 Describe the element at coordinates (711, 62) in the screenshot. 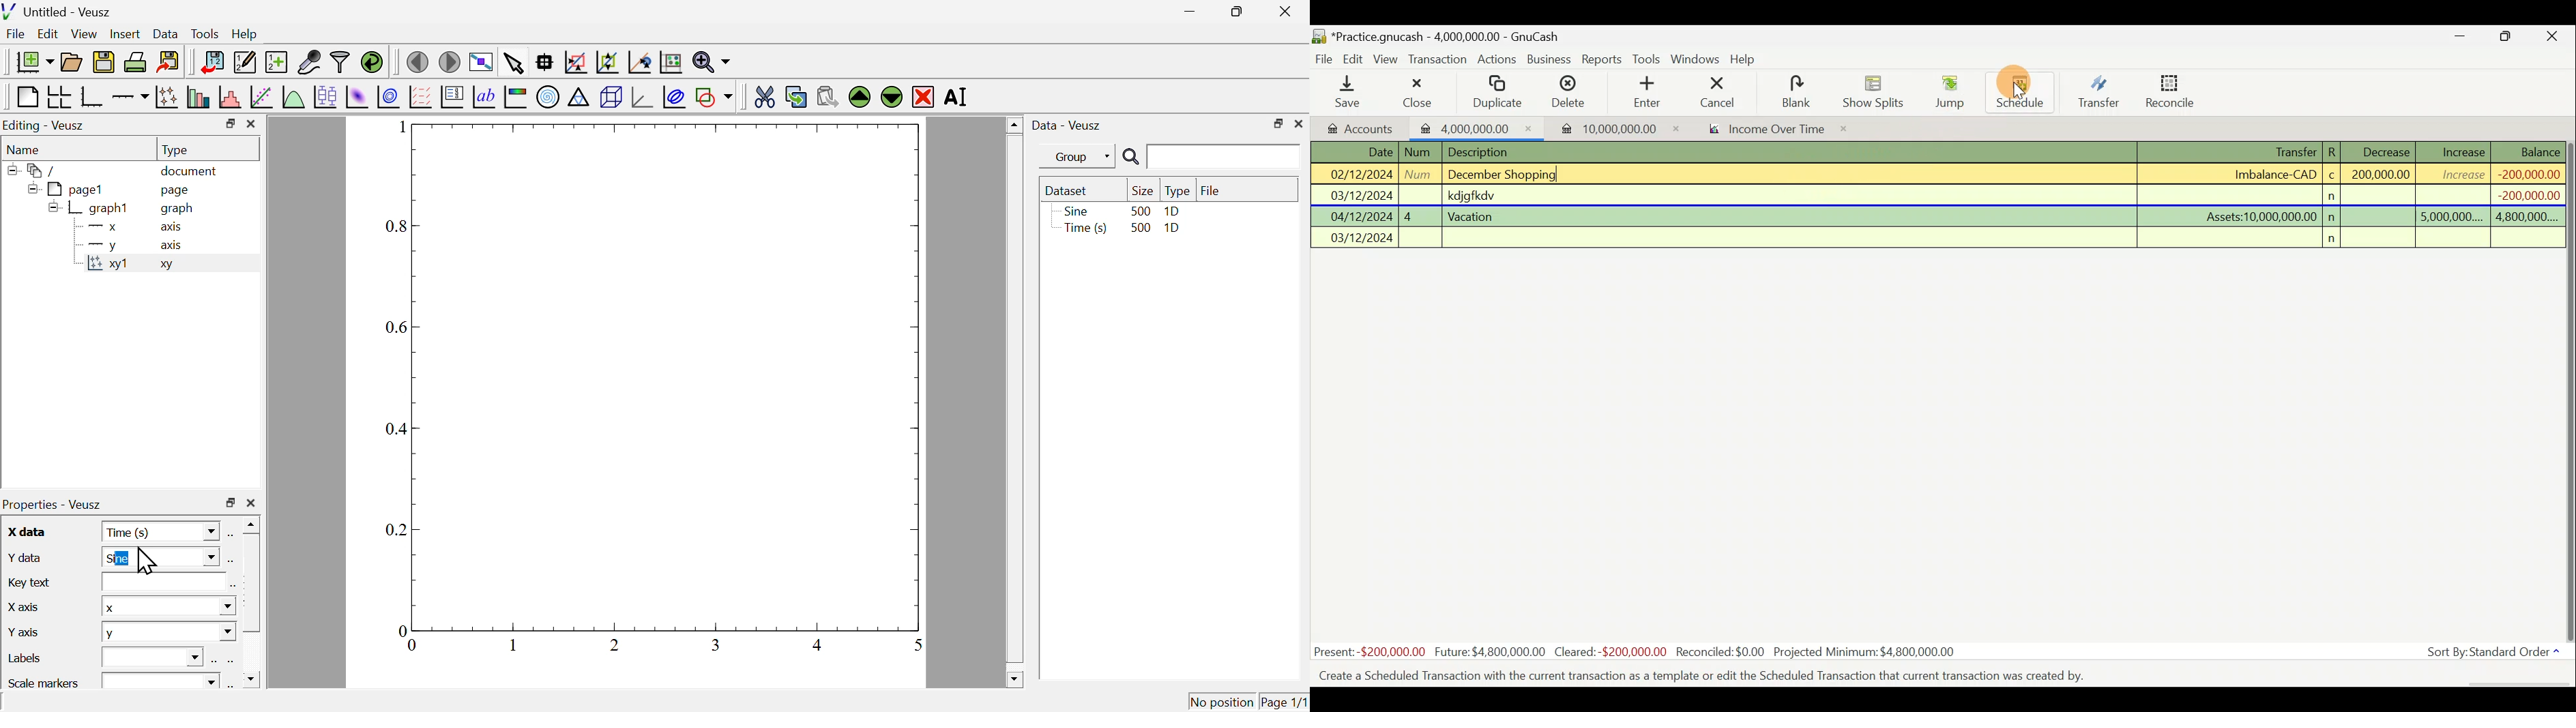

I see `zoom functions` at that location.